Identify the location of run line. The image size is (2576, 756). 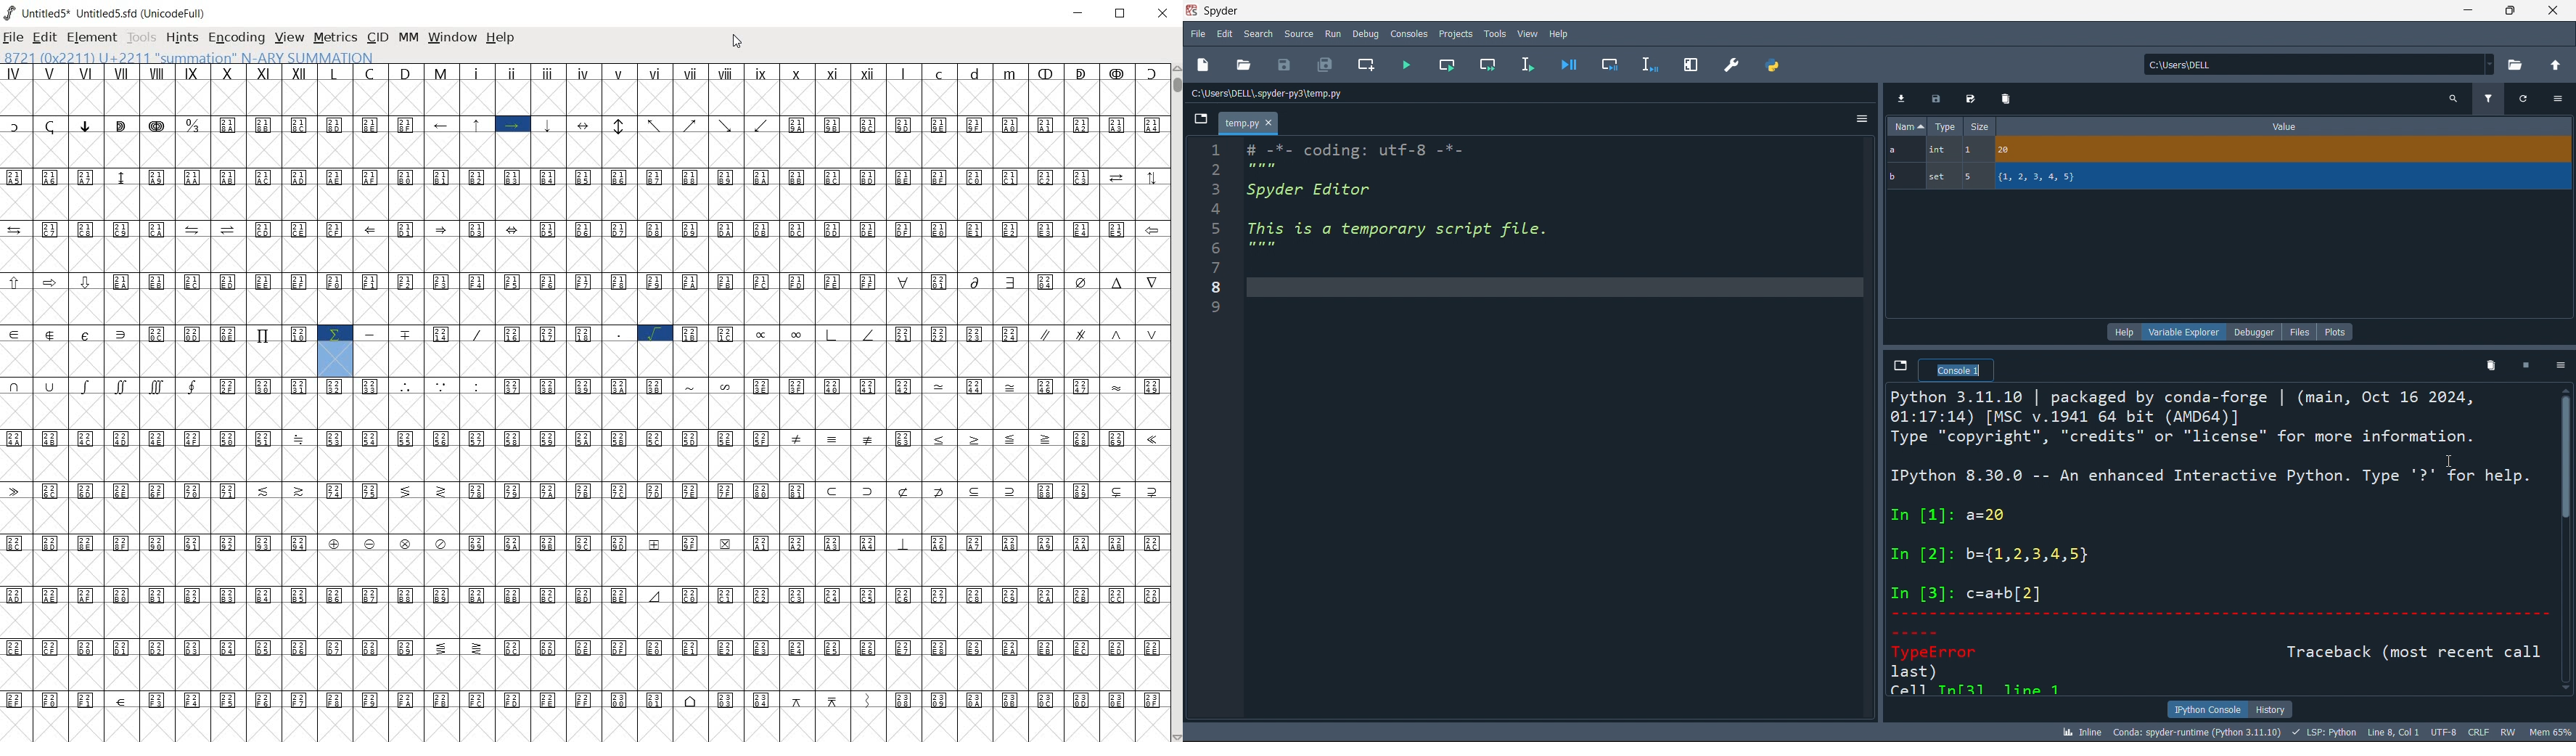
(1526, 66).